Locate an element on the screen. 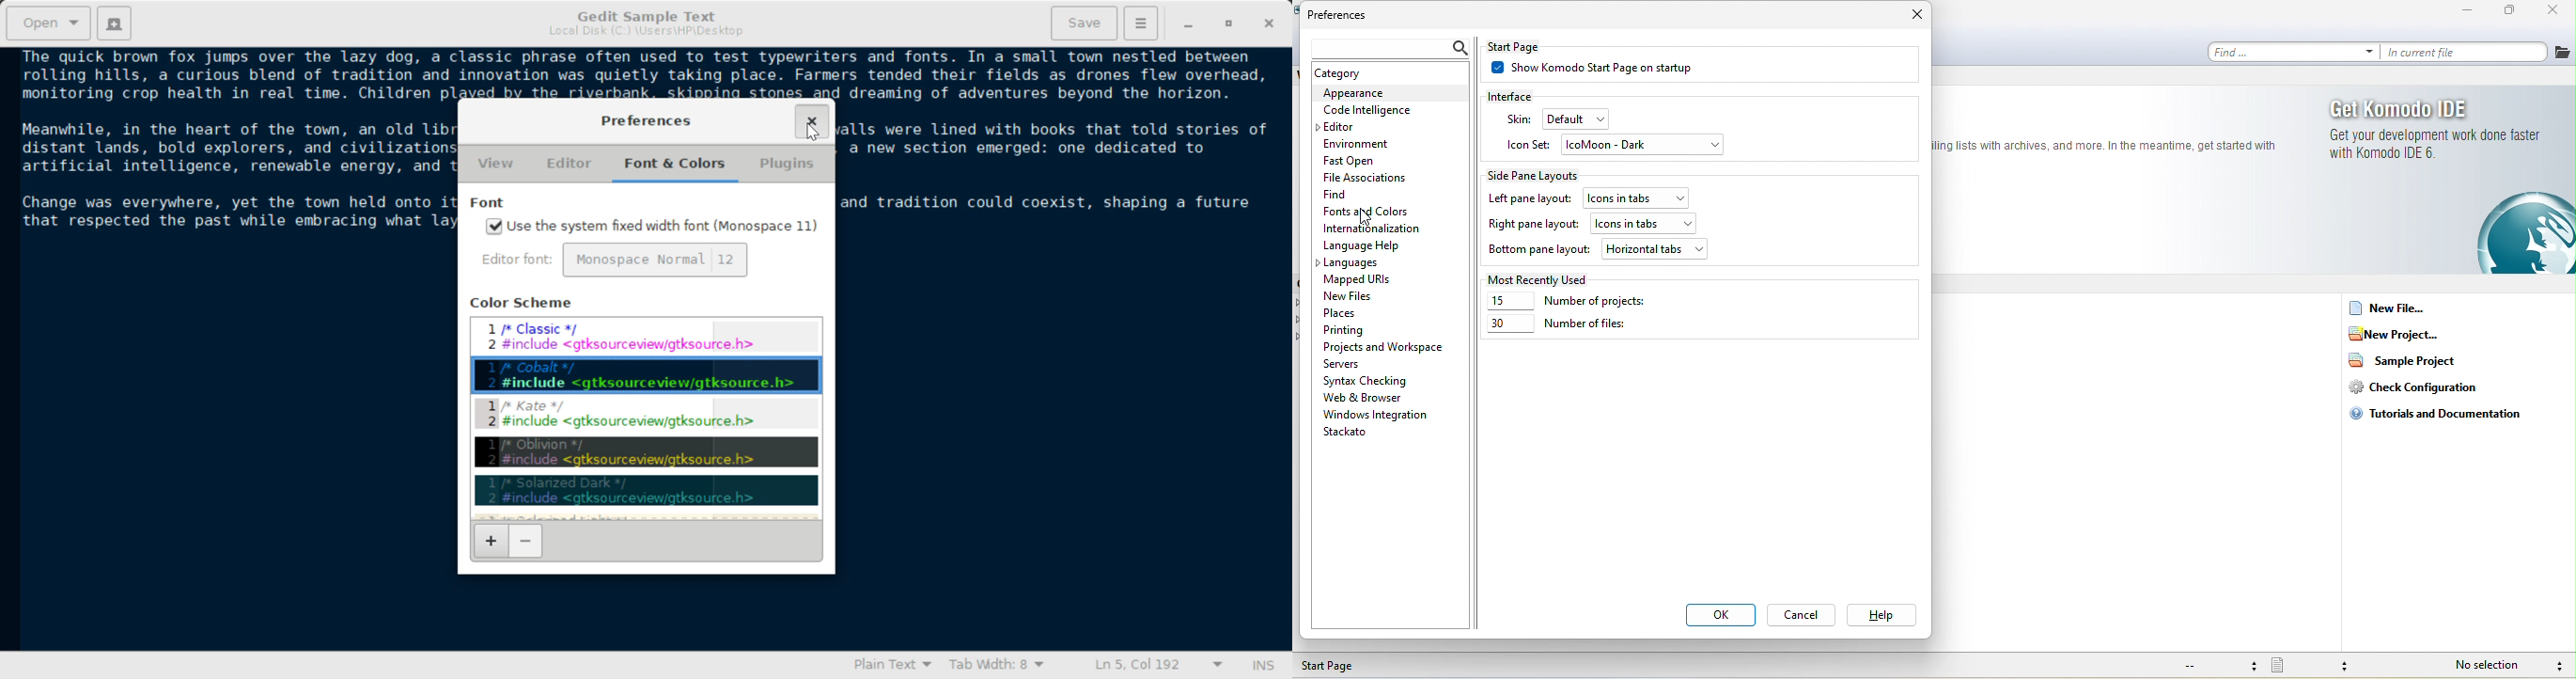  cancel is located at coordinates (1803, 613).